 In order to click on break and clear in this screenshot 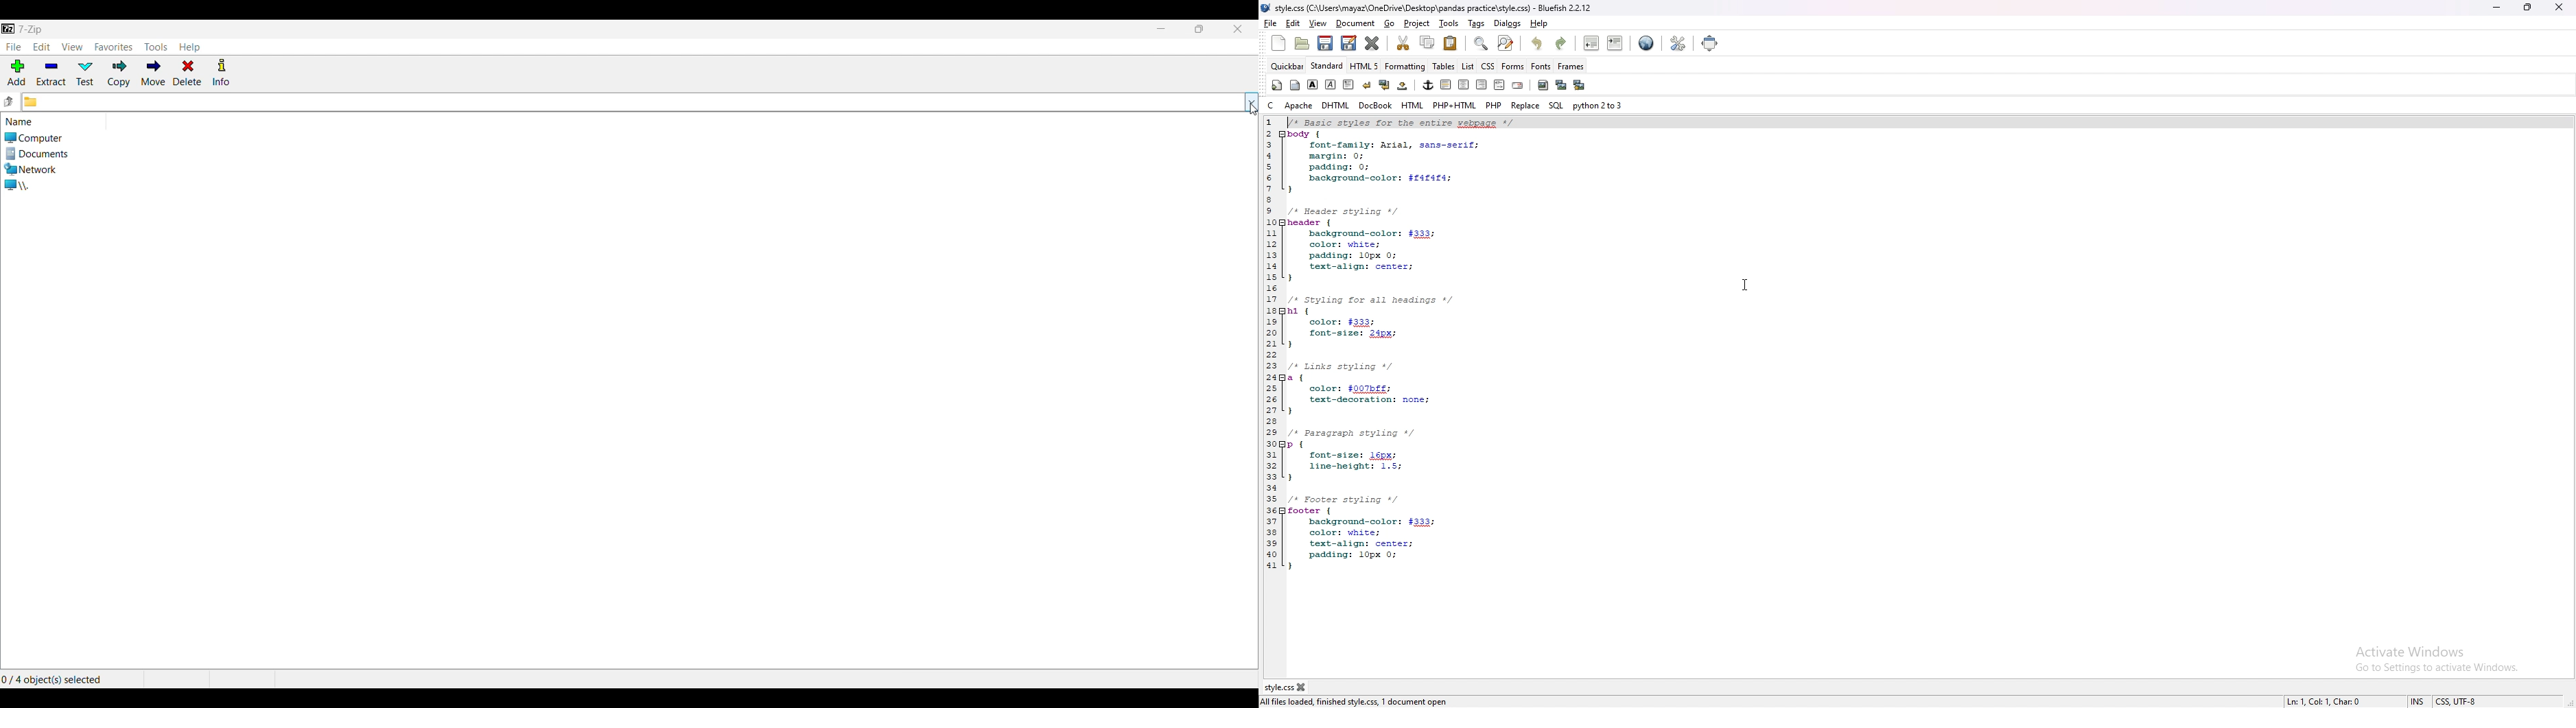, I will do `click(1385, 84)`.